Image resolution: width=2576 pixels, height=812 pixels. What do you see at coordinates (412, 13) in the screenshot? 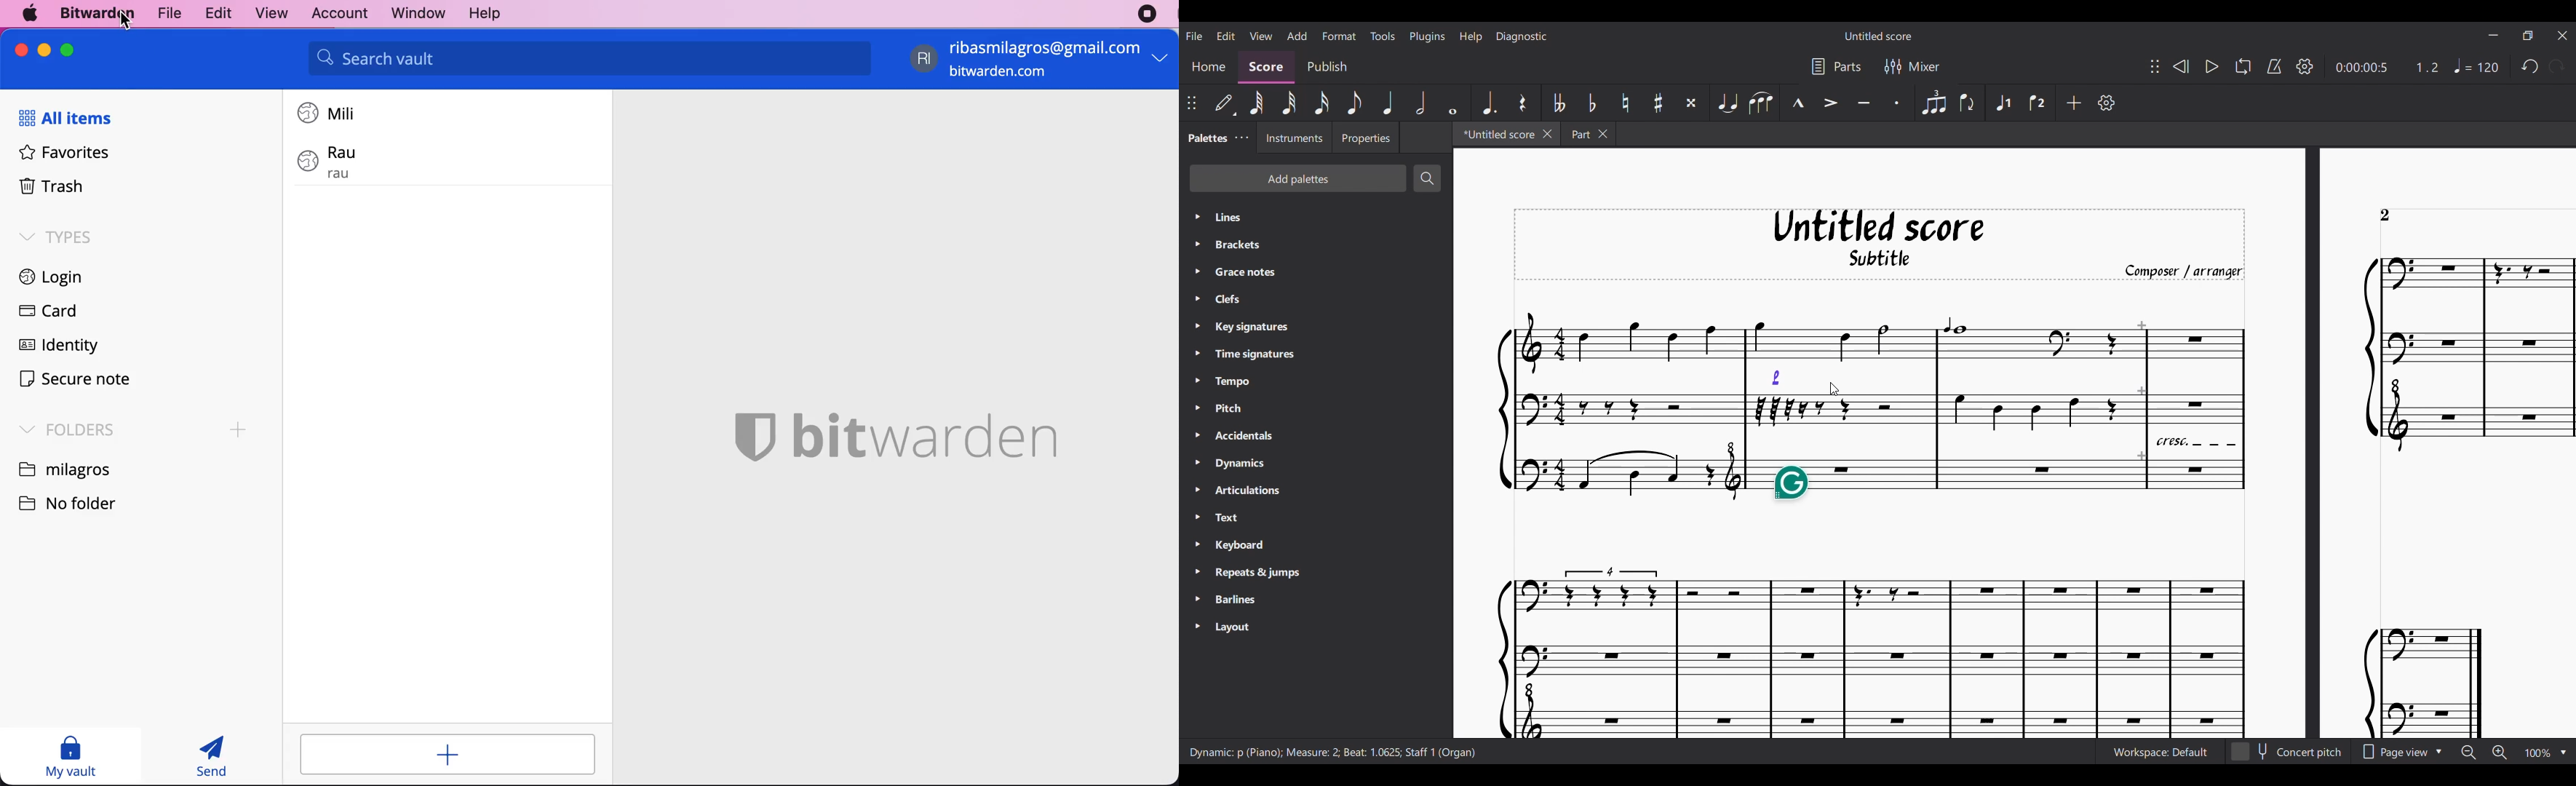
I see `window` at bounding box center [412, 13].